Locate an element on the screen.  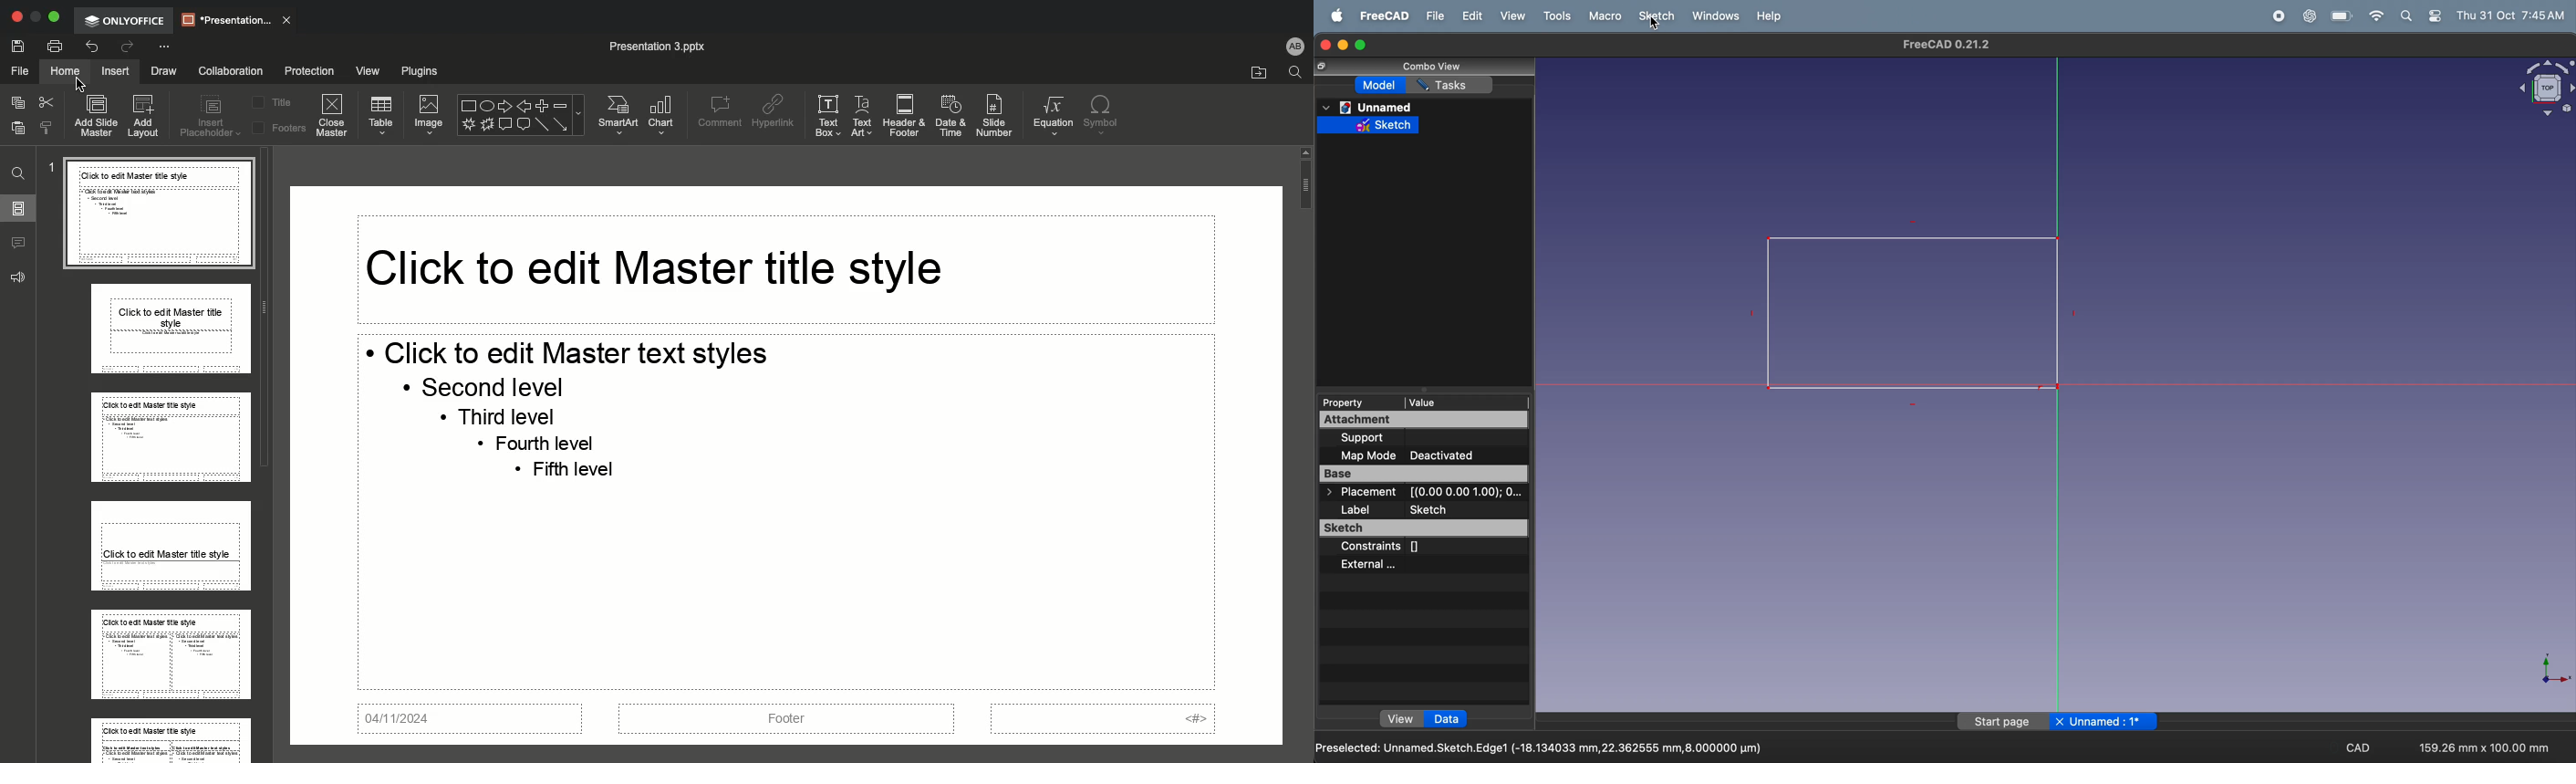
Text box is located at coordinates (824, 116).